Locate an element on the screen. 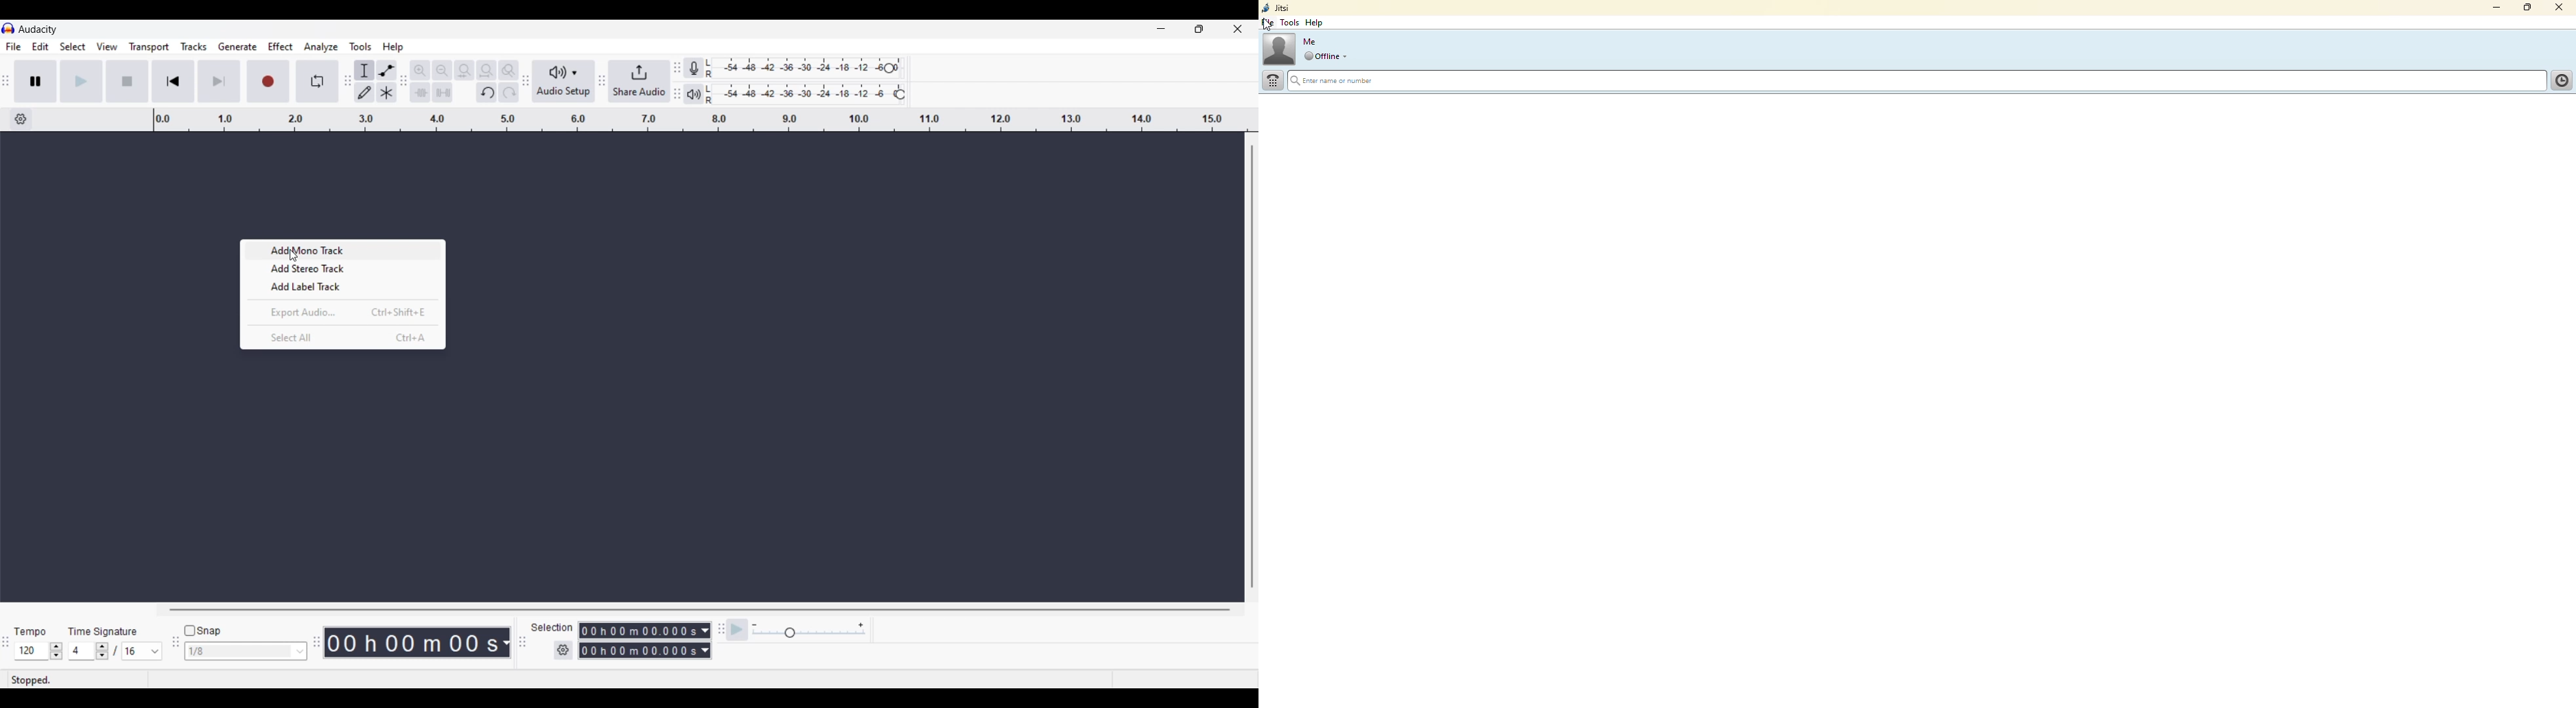  Timeline options is located at coordinates (20, 119).